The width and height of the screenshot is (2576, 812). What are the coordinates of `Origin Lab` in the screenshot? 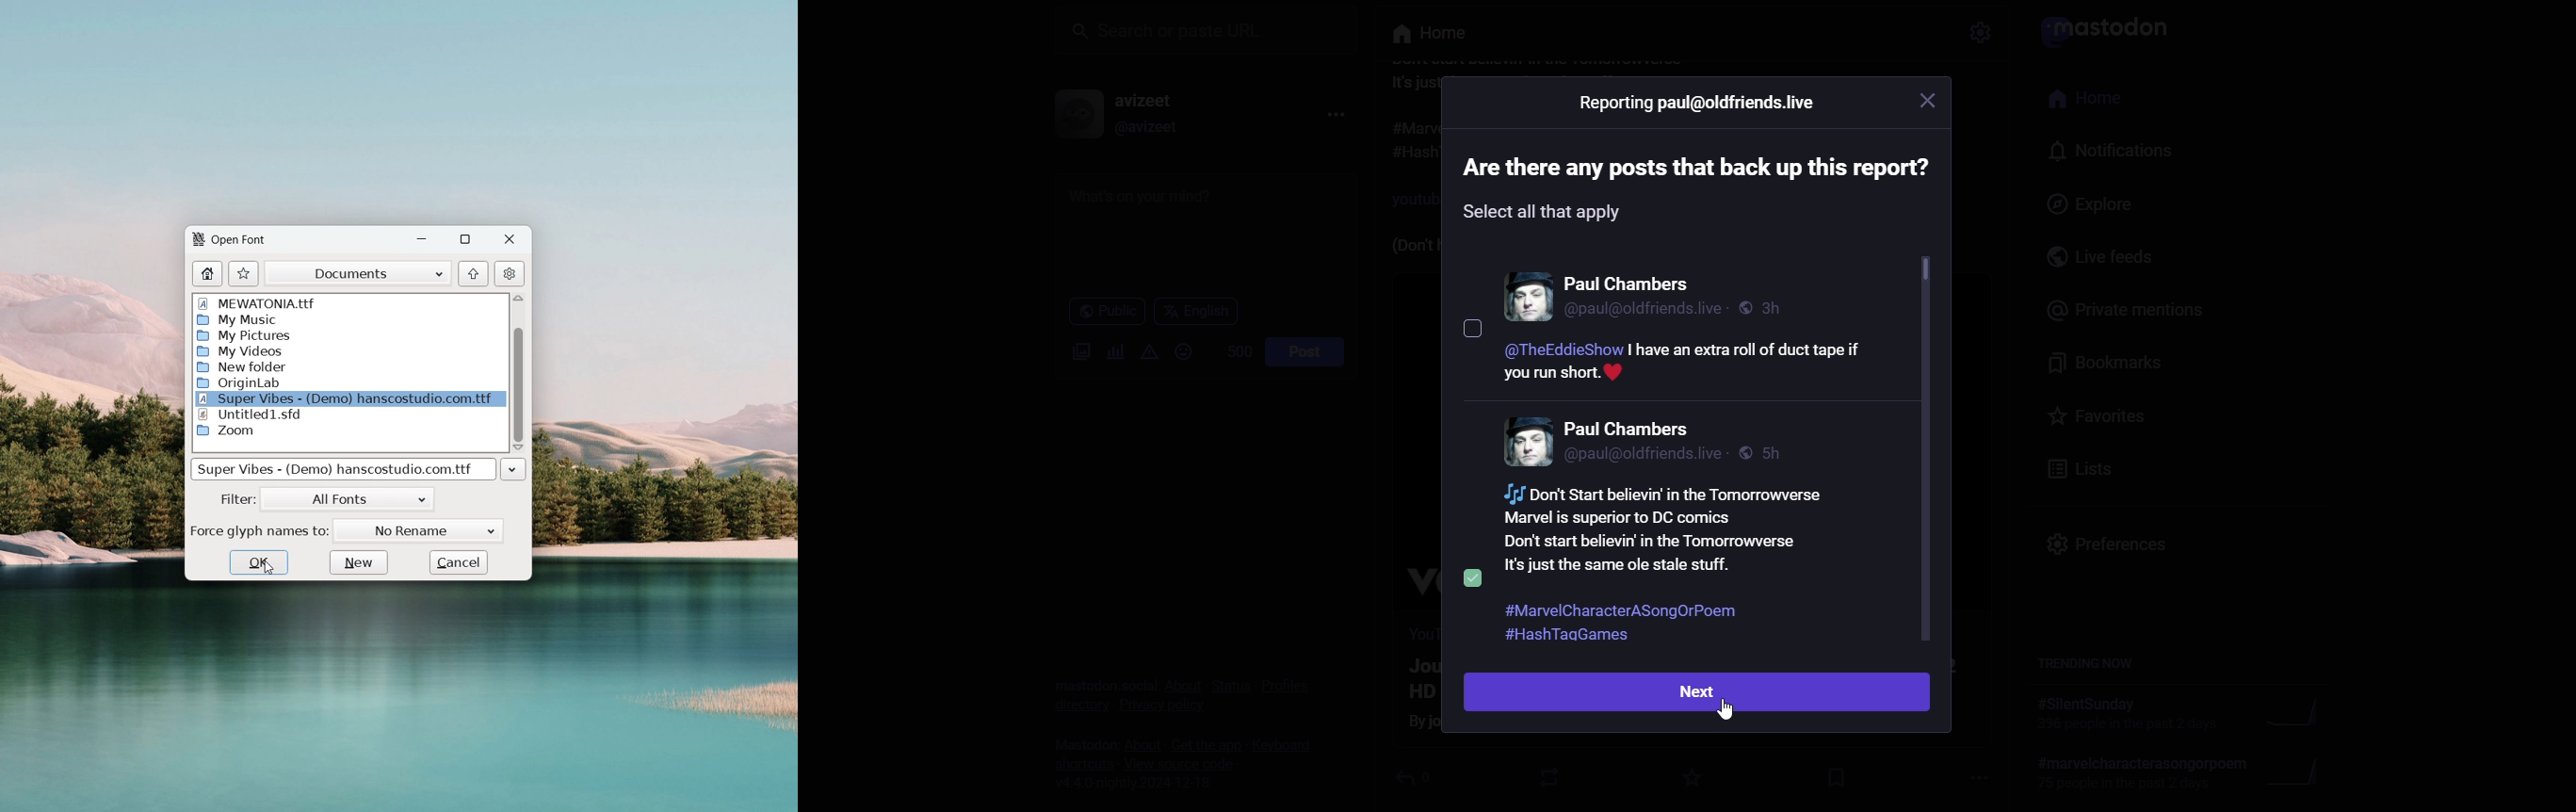 It's located at (240, 384).